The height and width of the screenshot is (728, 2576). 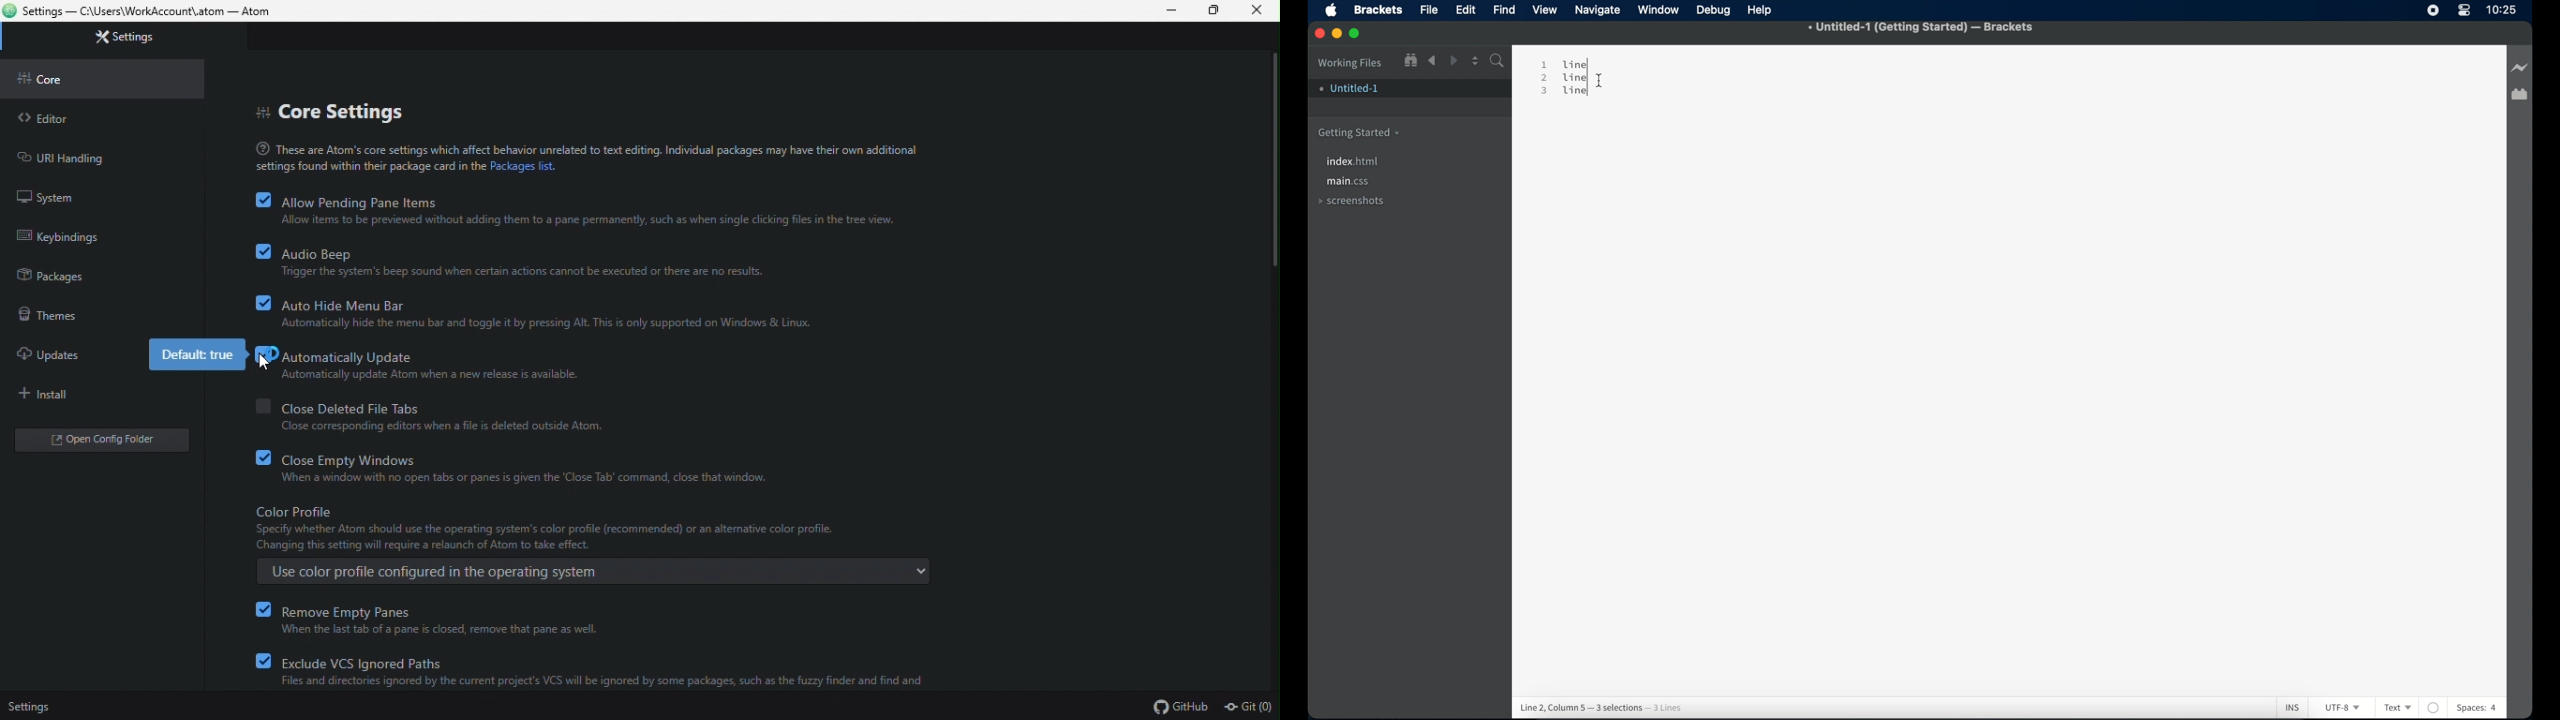 What do you see at coordinates (1354, 161) in the screenshot?
I see `index.html` at bounding box center [1354, 161].